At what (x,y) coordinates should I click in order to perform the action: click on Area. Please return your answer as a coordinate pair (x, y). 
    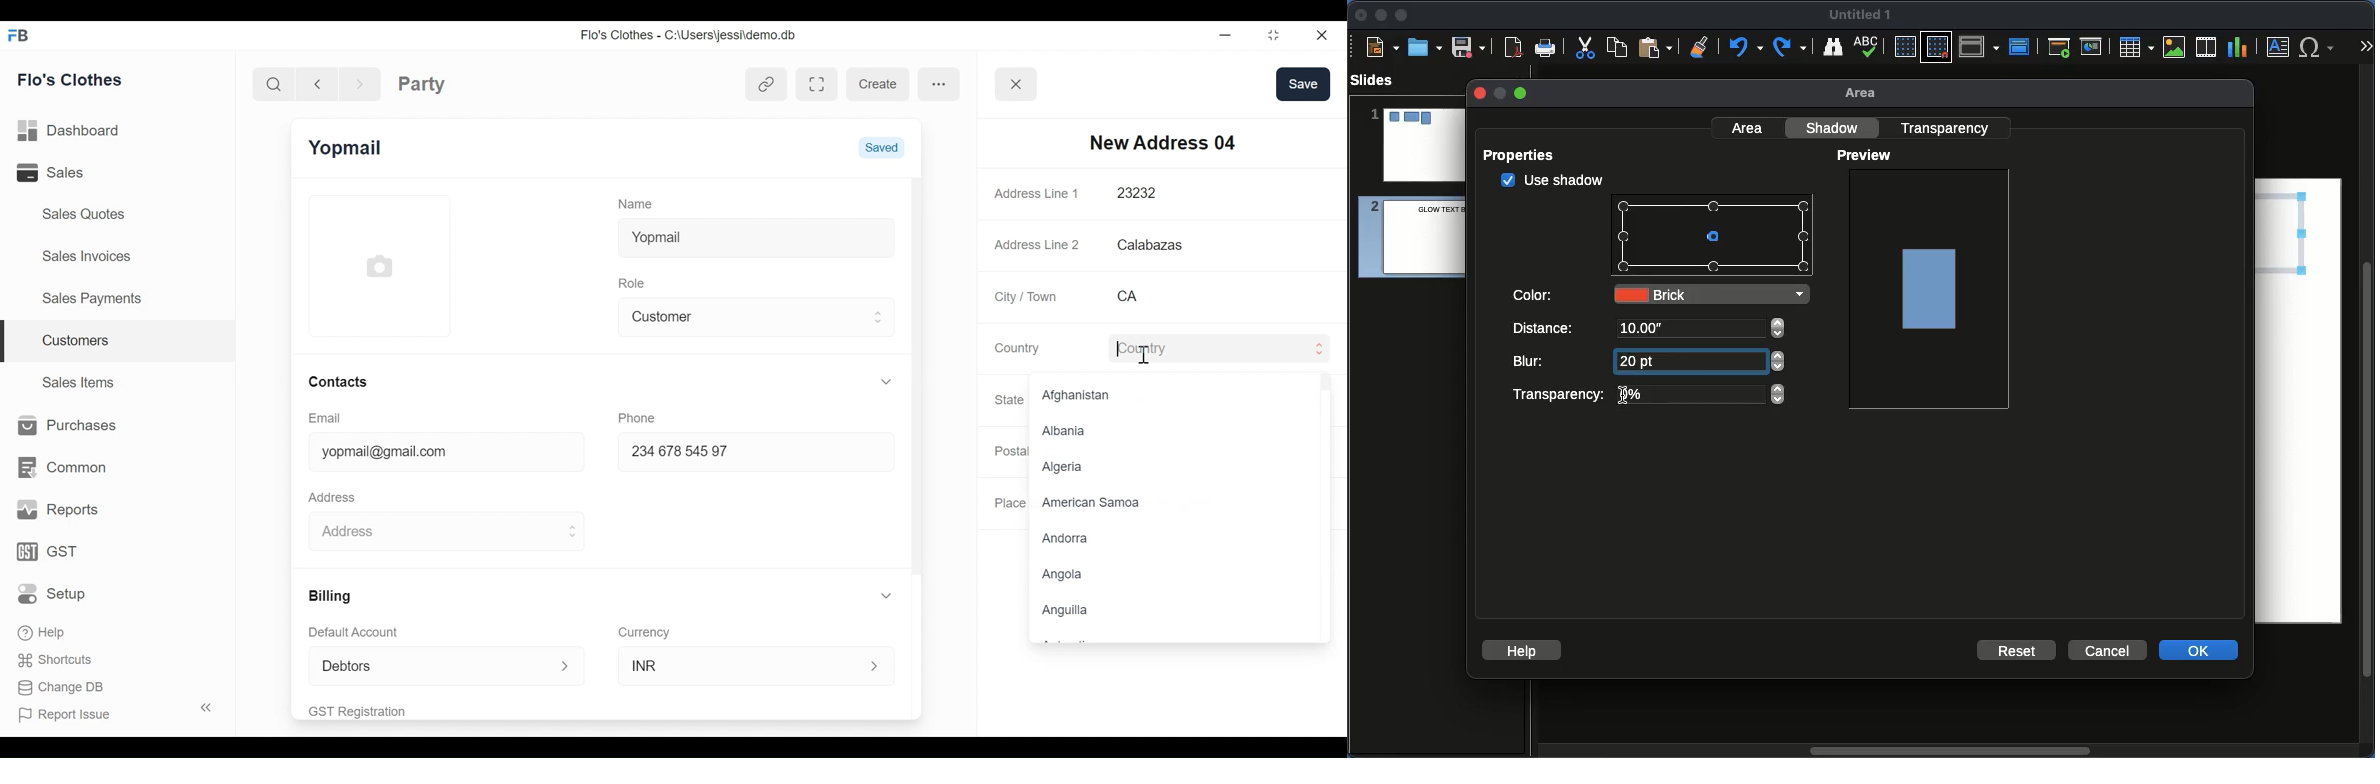
    Looking at the image, I should click on (1749, 127).